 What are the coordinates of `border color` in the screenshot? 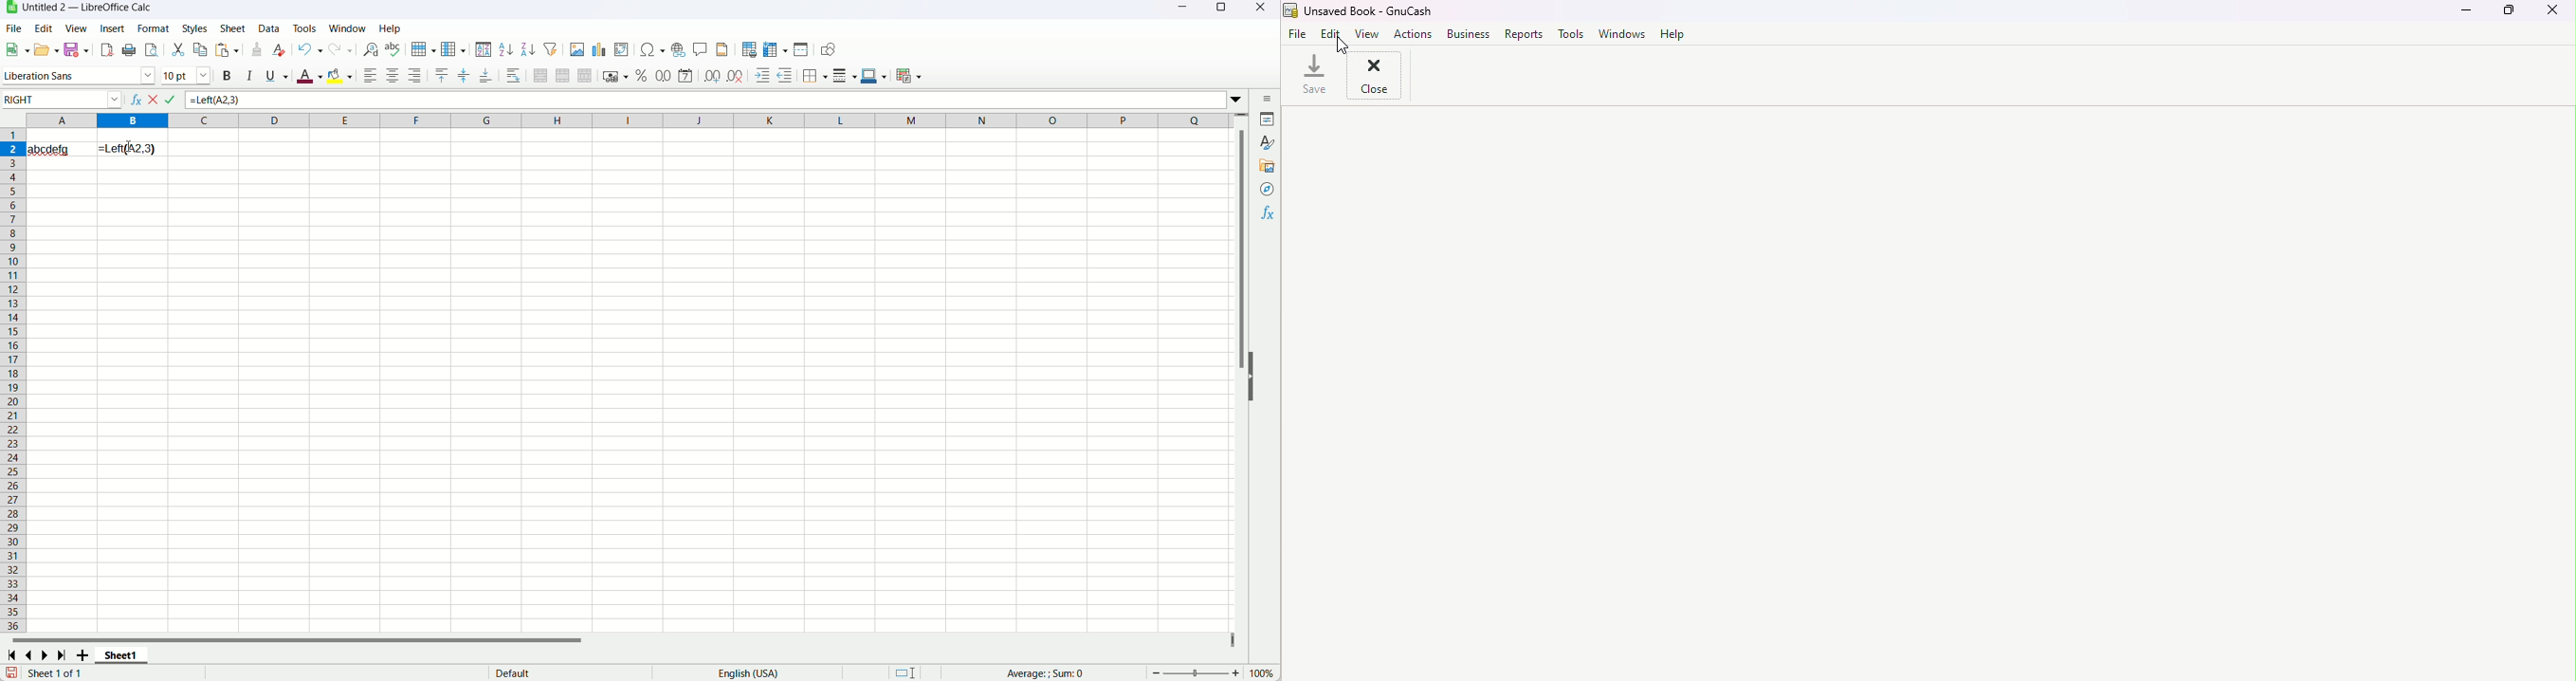 It's located at (874, 76).